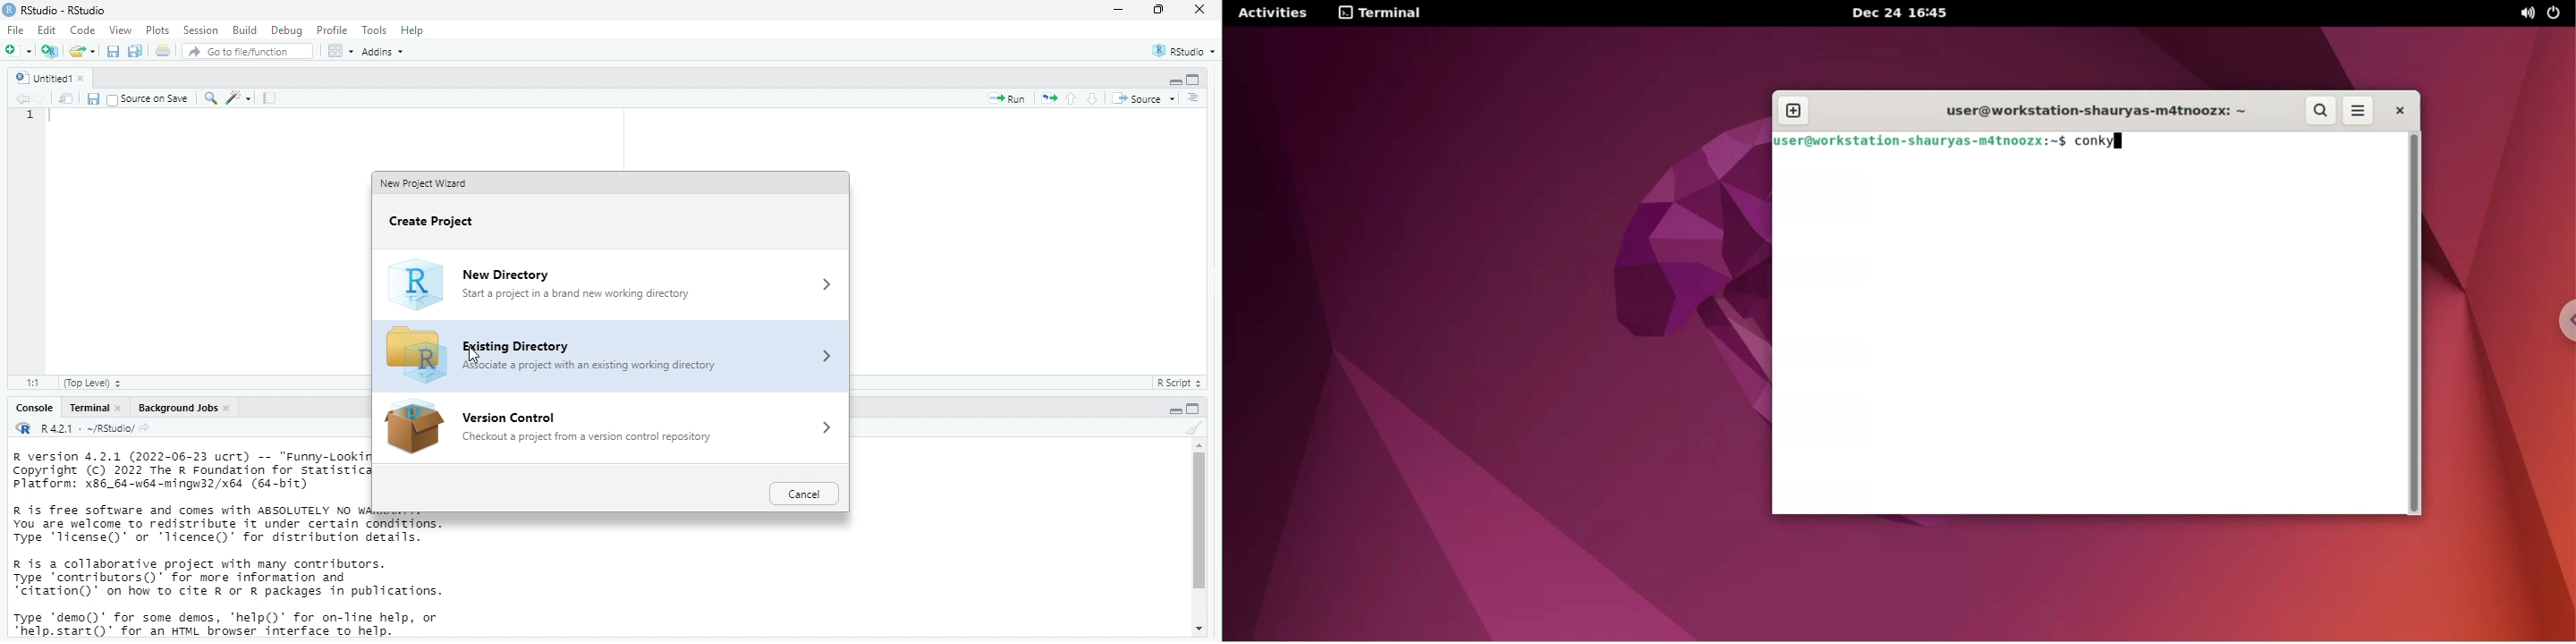 This screenshot has width=2576, height=644. Describe the element at coordinates (245, 51) in the screenshot. I see `go to file/function` at that location.